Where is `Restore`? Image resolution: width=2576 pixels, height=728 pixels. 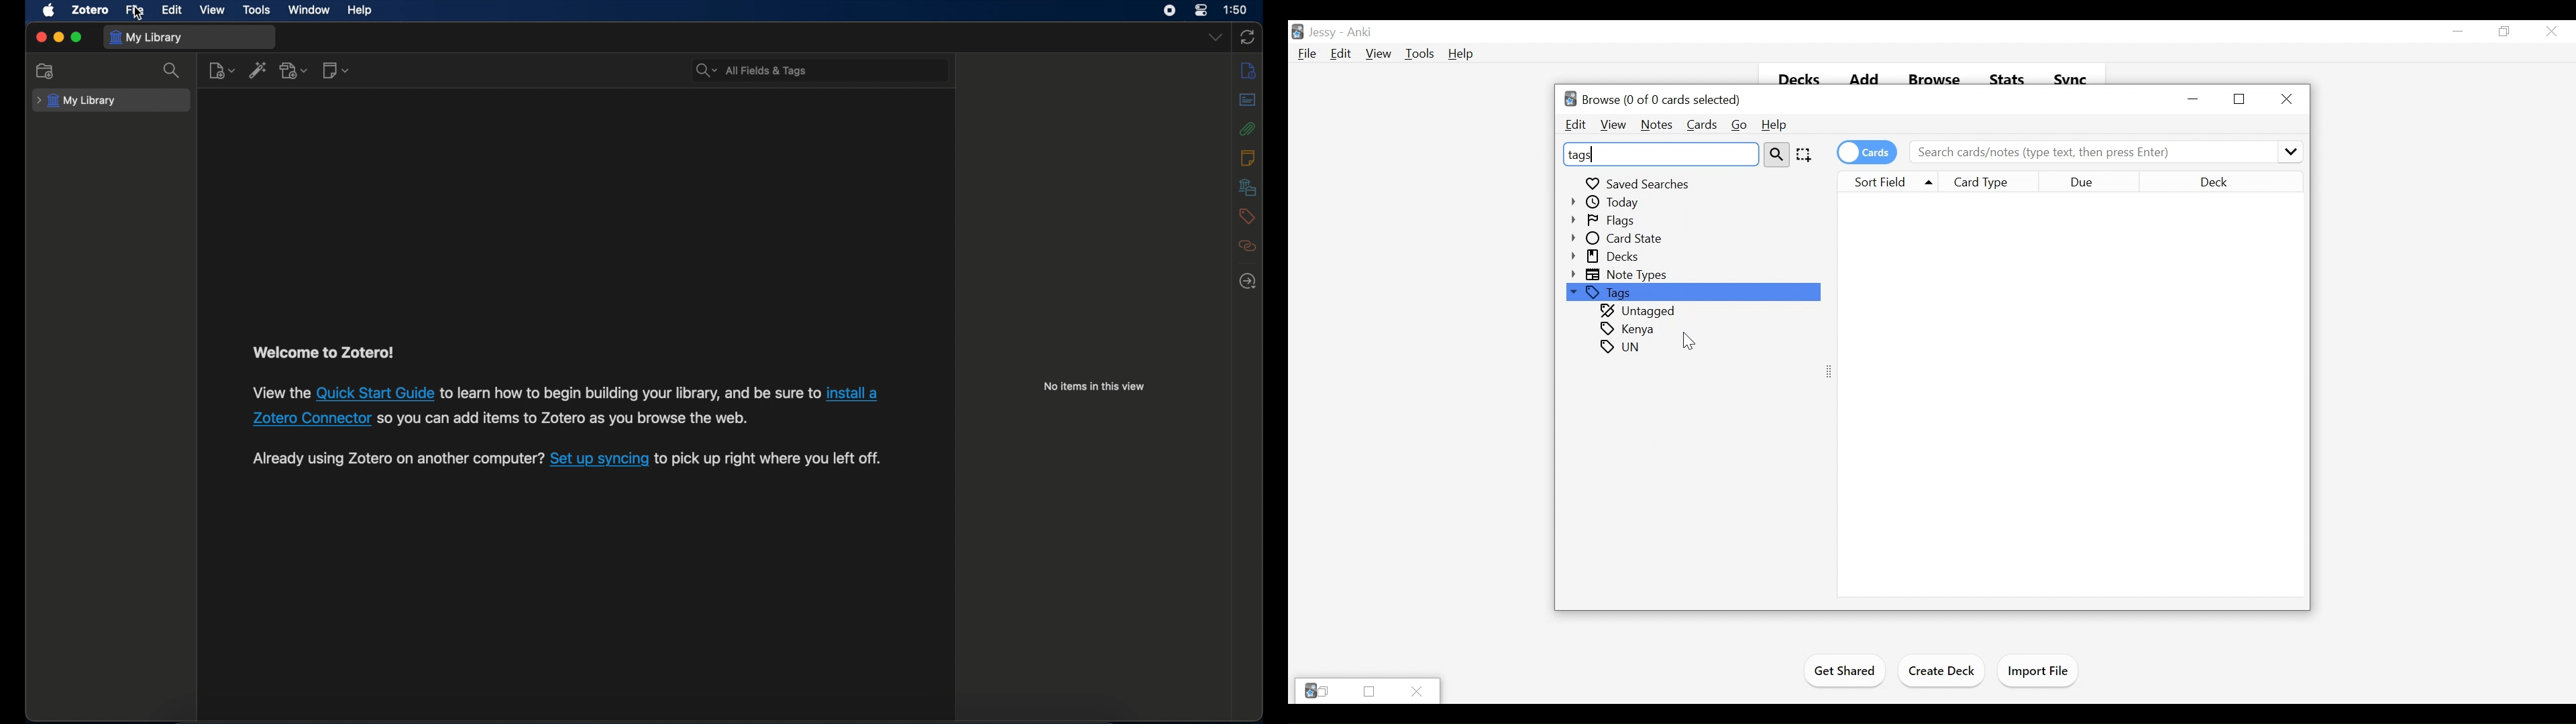 Restore is located at coordinates (2503, 32).